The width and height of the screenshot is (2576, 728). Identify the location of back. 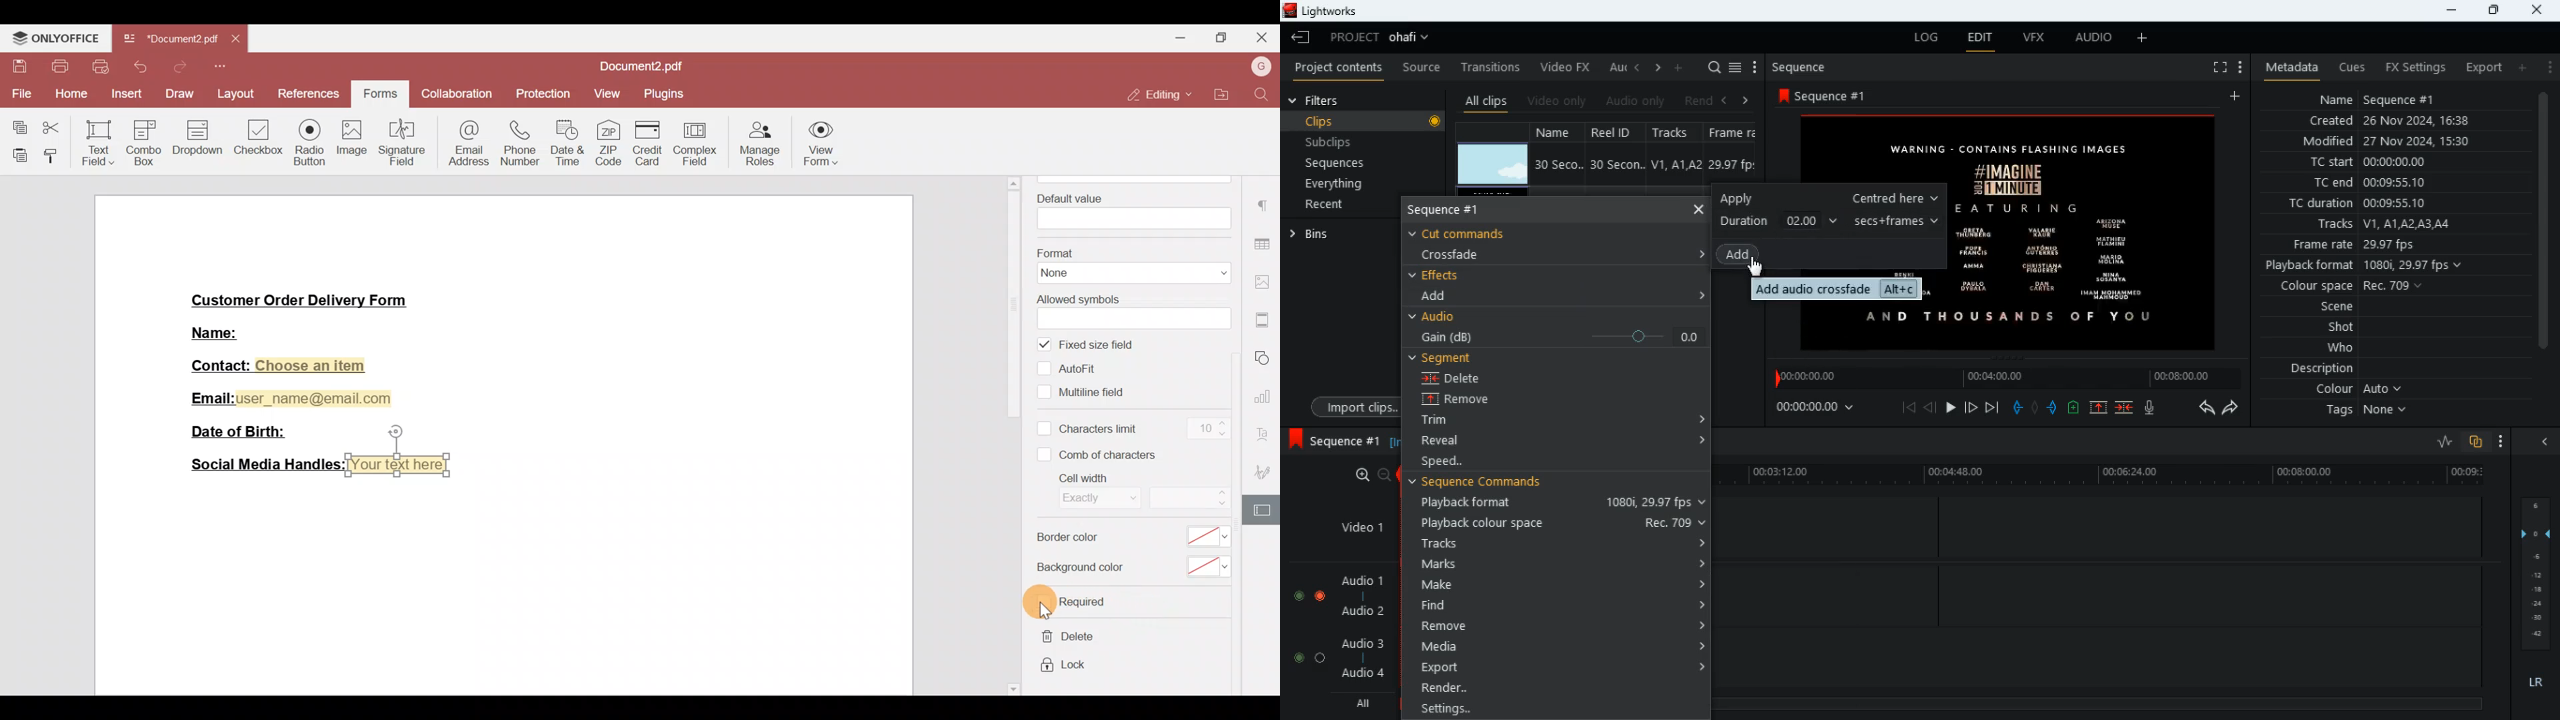
(1930, 408).